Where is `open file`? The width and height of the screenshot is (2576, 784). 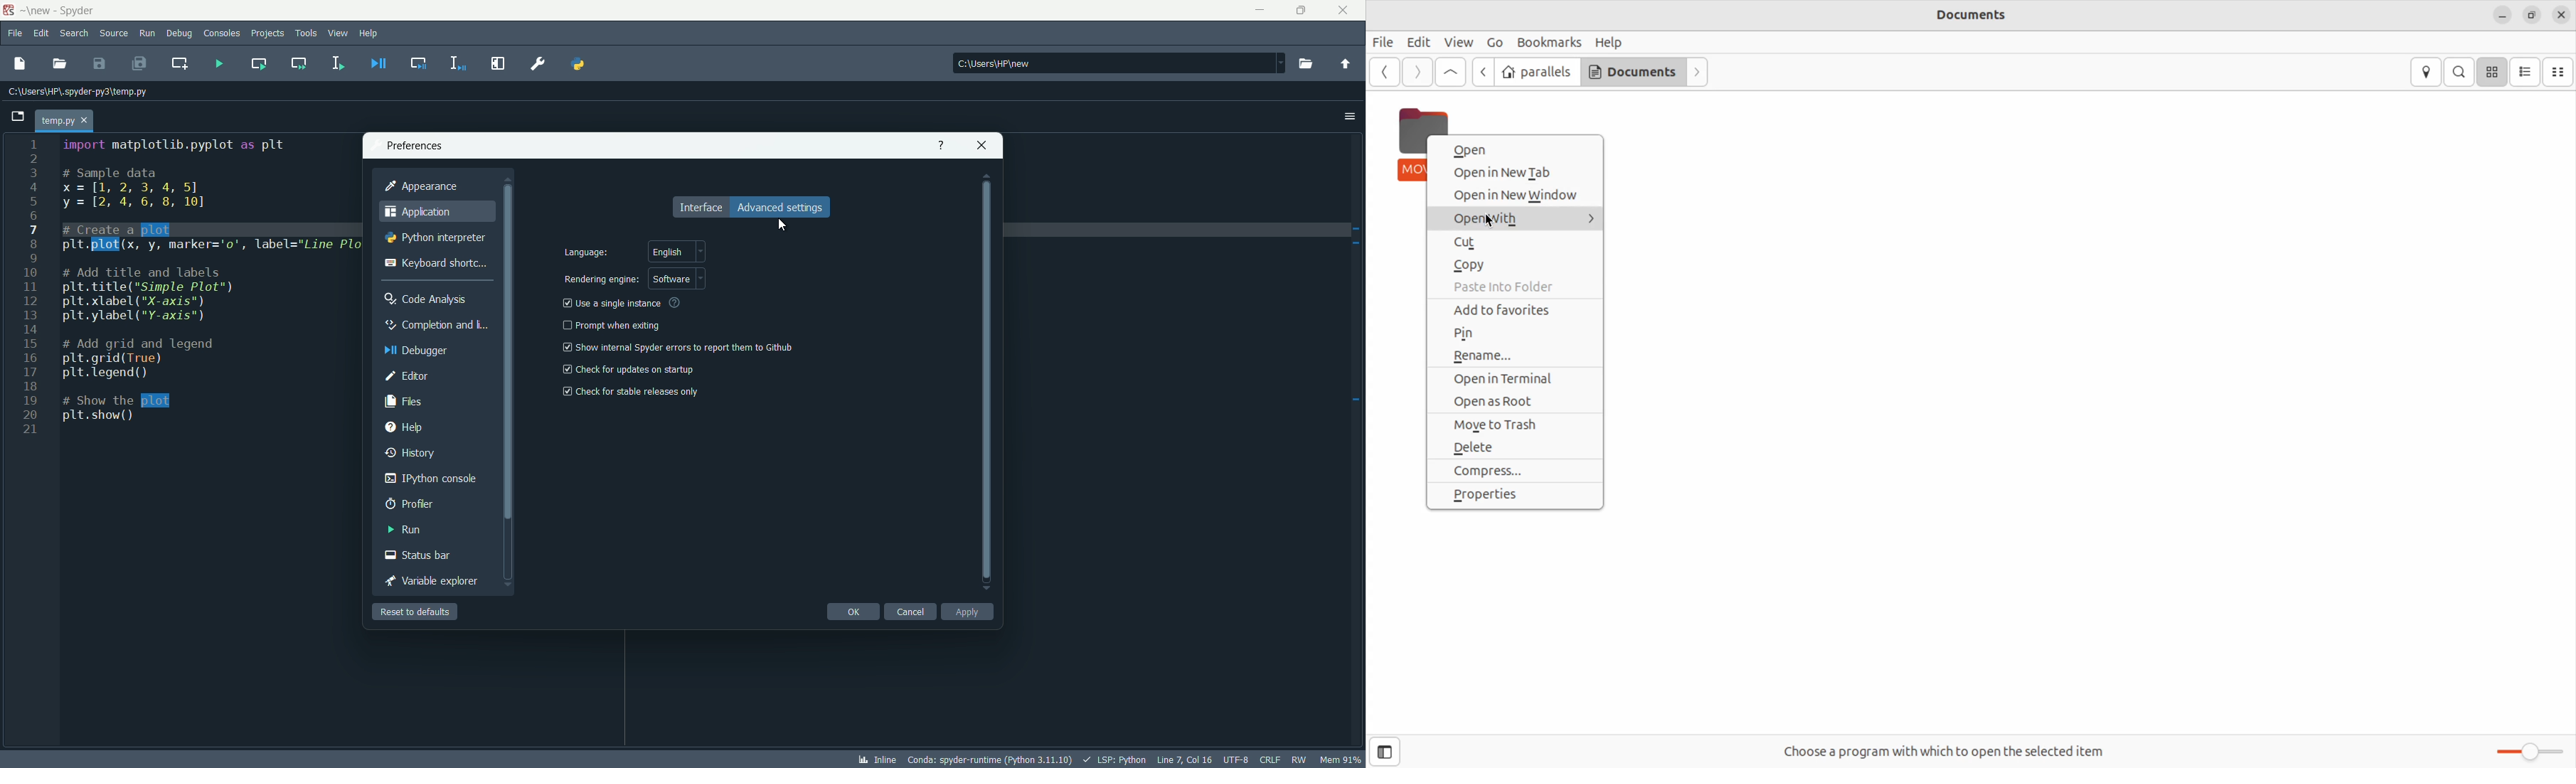 open file is located at coordinates (18, 64).